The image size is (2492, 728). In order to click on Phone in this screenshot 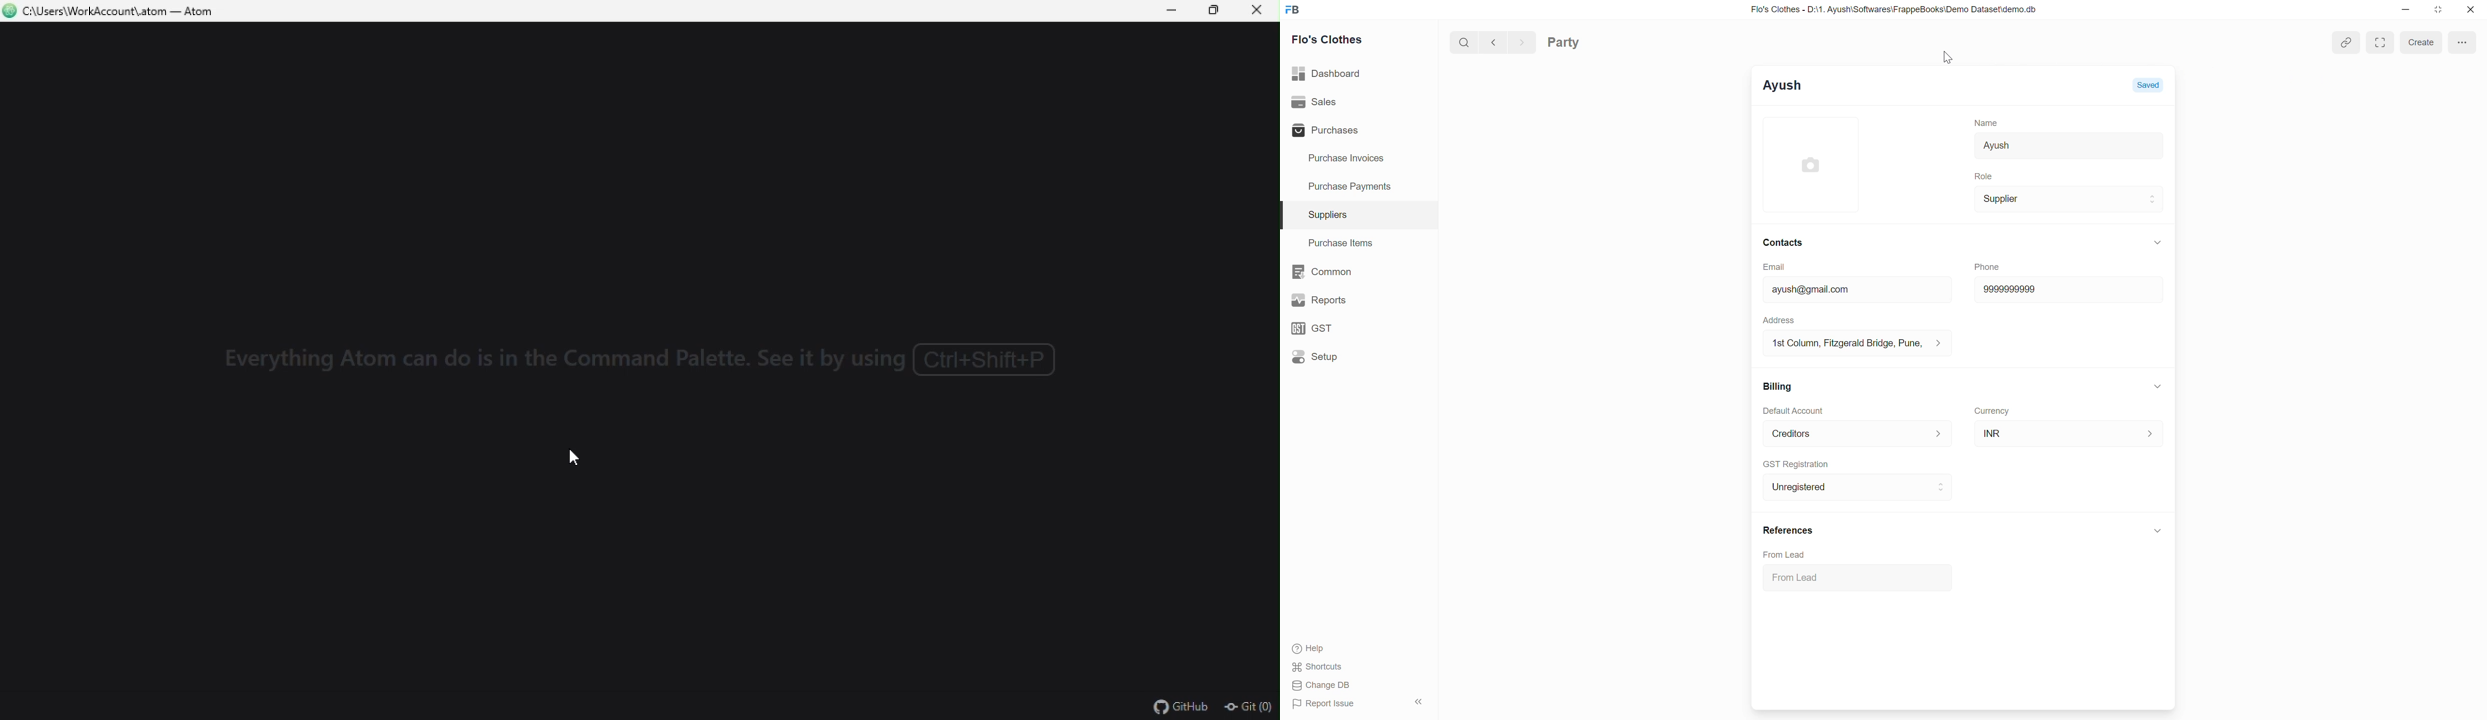, I will do `click(1988, 267)`.